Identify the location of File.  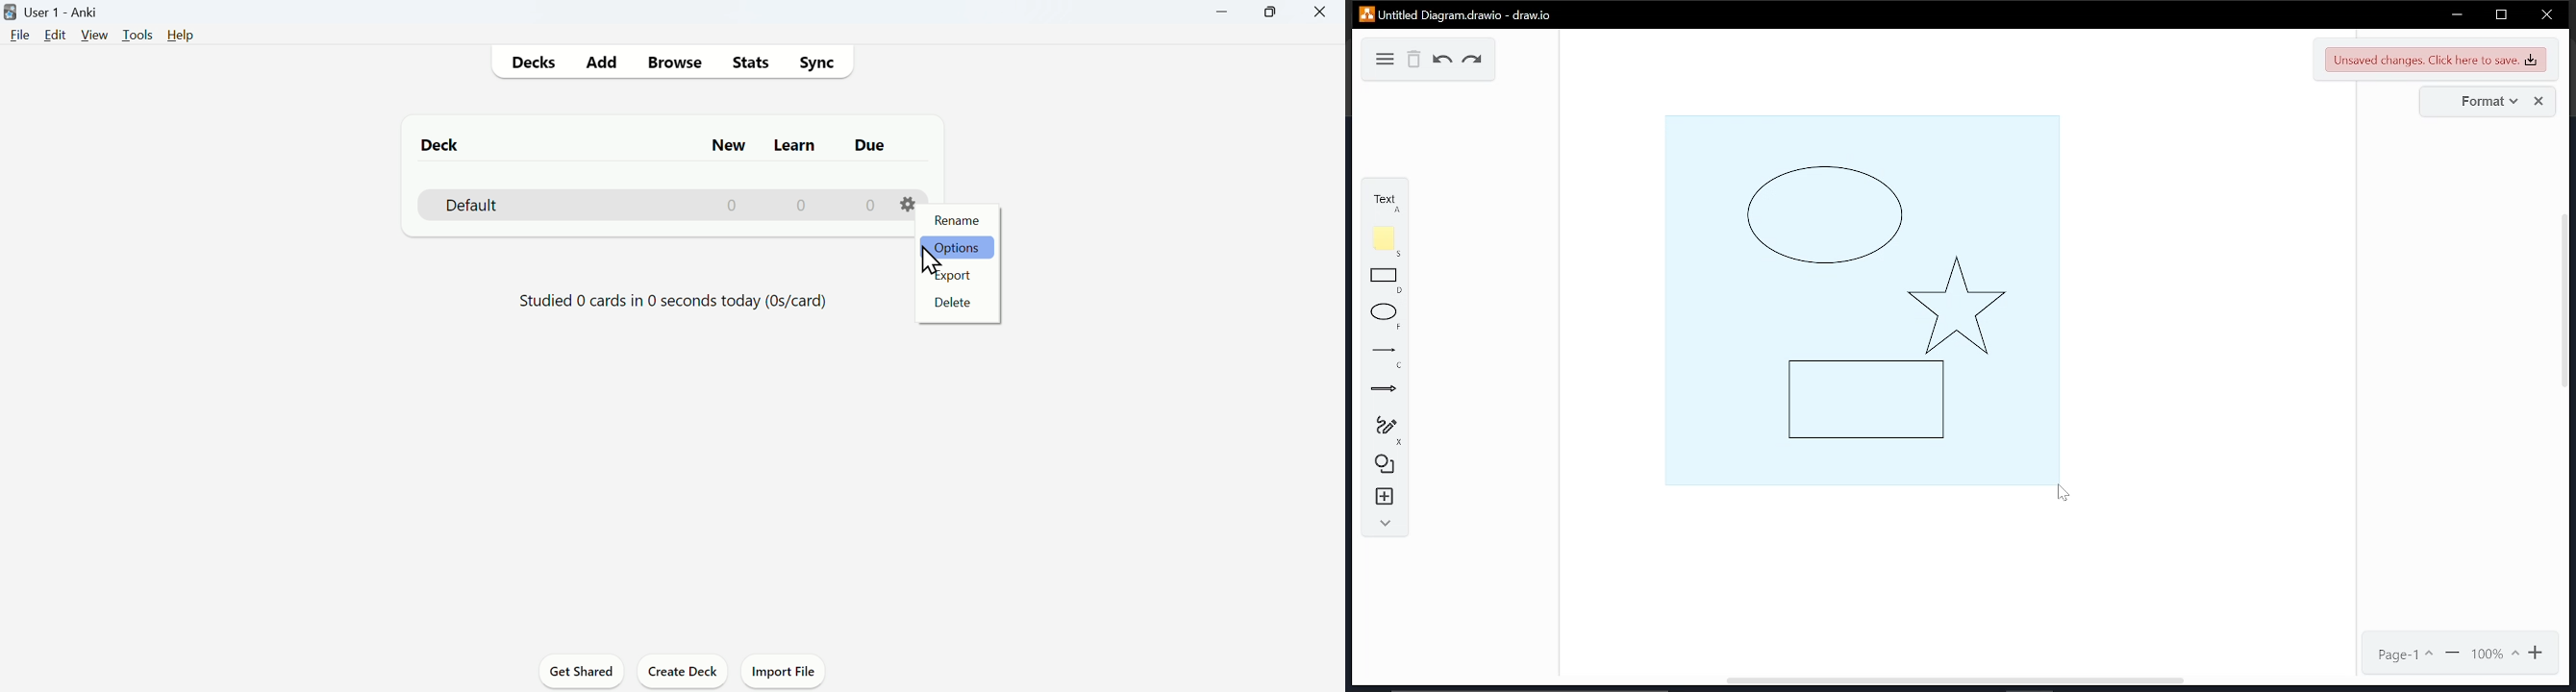
(20, 38).